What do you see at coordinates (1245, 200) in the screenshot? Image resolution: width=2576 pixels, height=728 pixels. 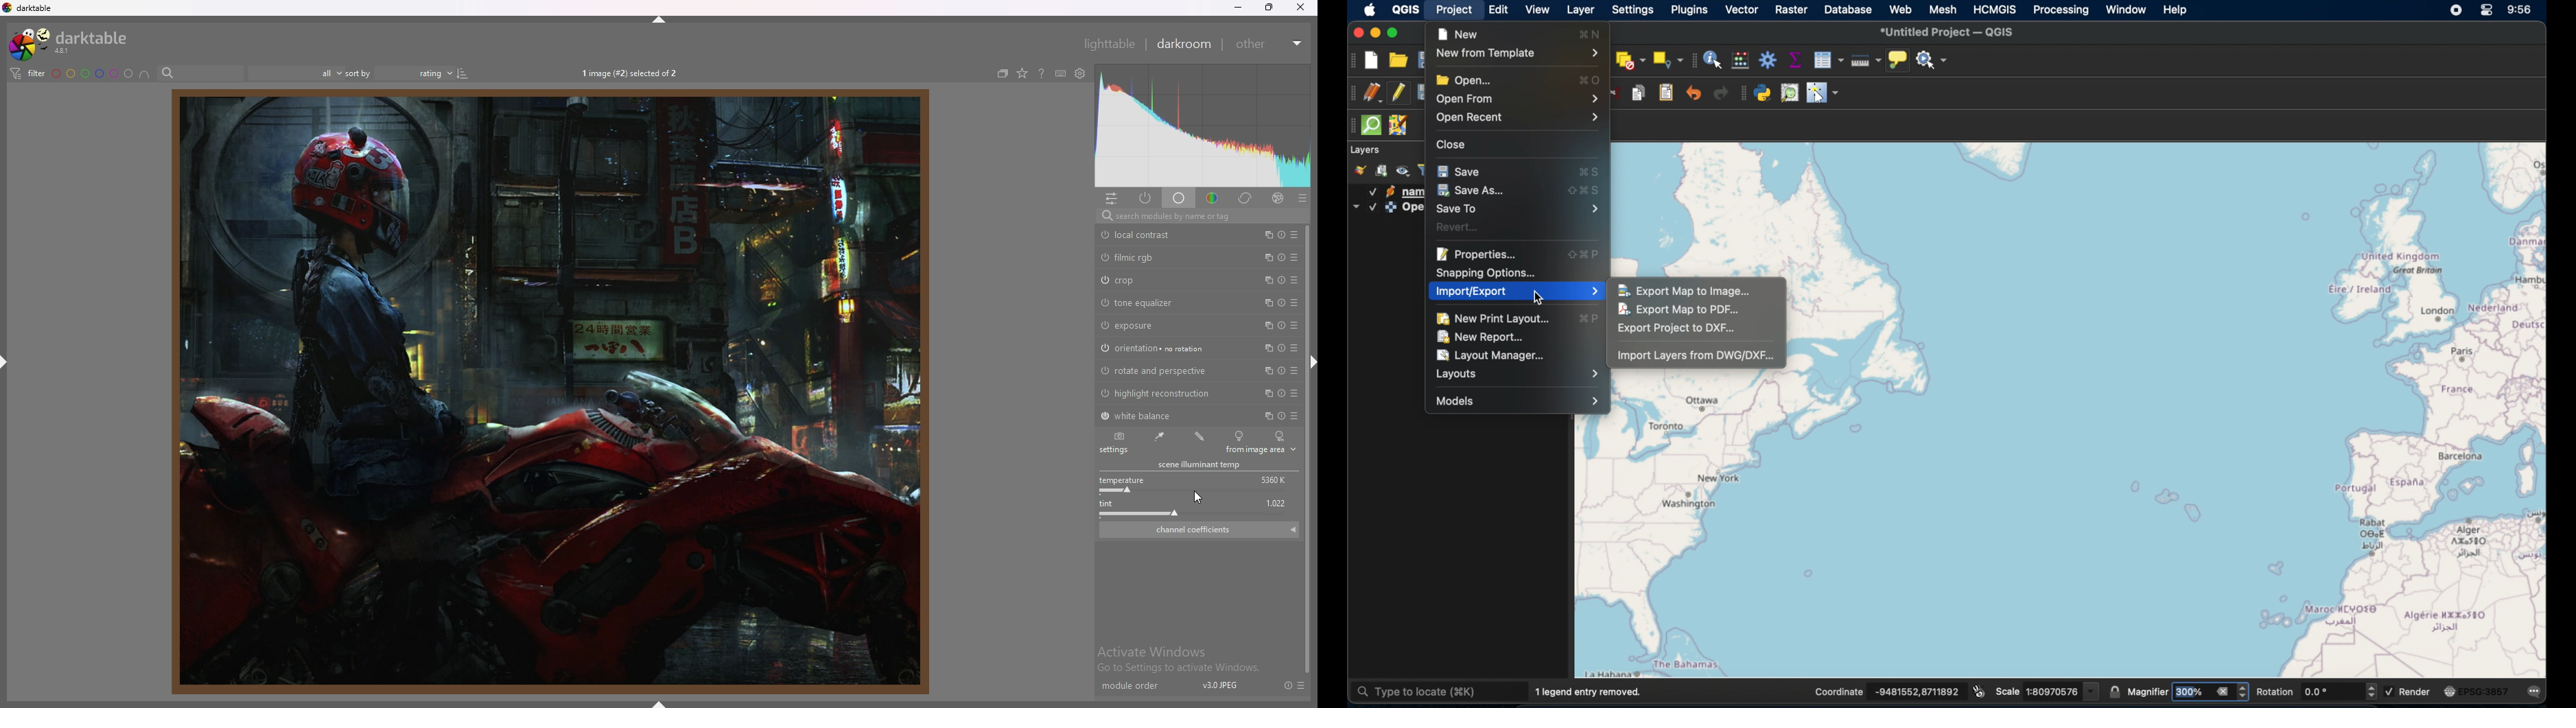 I see `correct` at bounding box center [1245, 200].